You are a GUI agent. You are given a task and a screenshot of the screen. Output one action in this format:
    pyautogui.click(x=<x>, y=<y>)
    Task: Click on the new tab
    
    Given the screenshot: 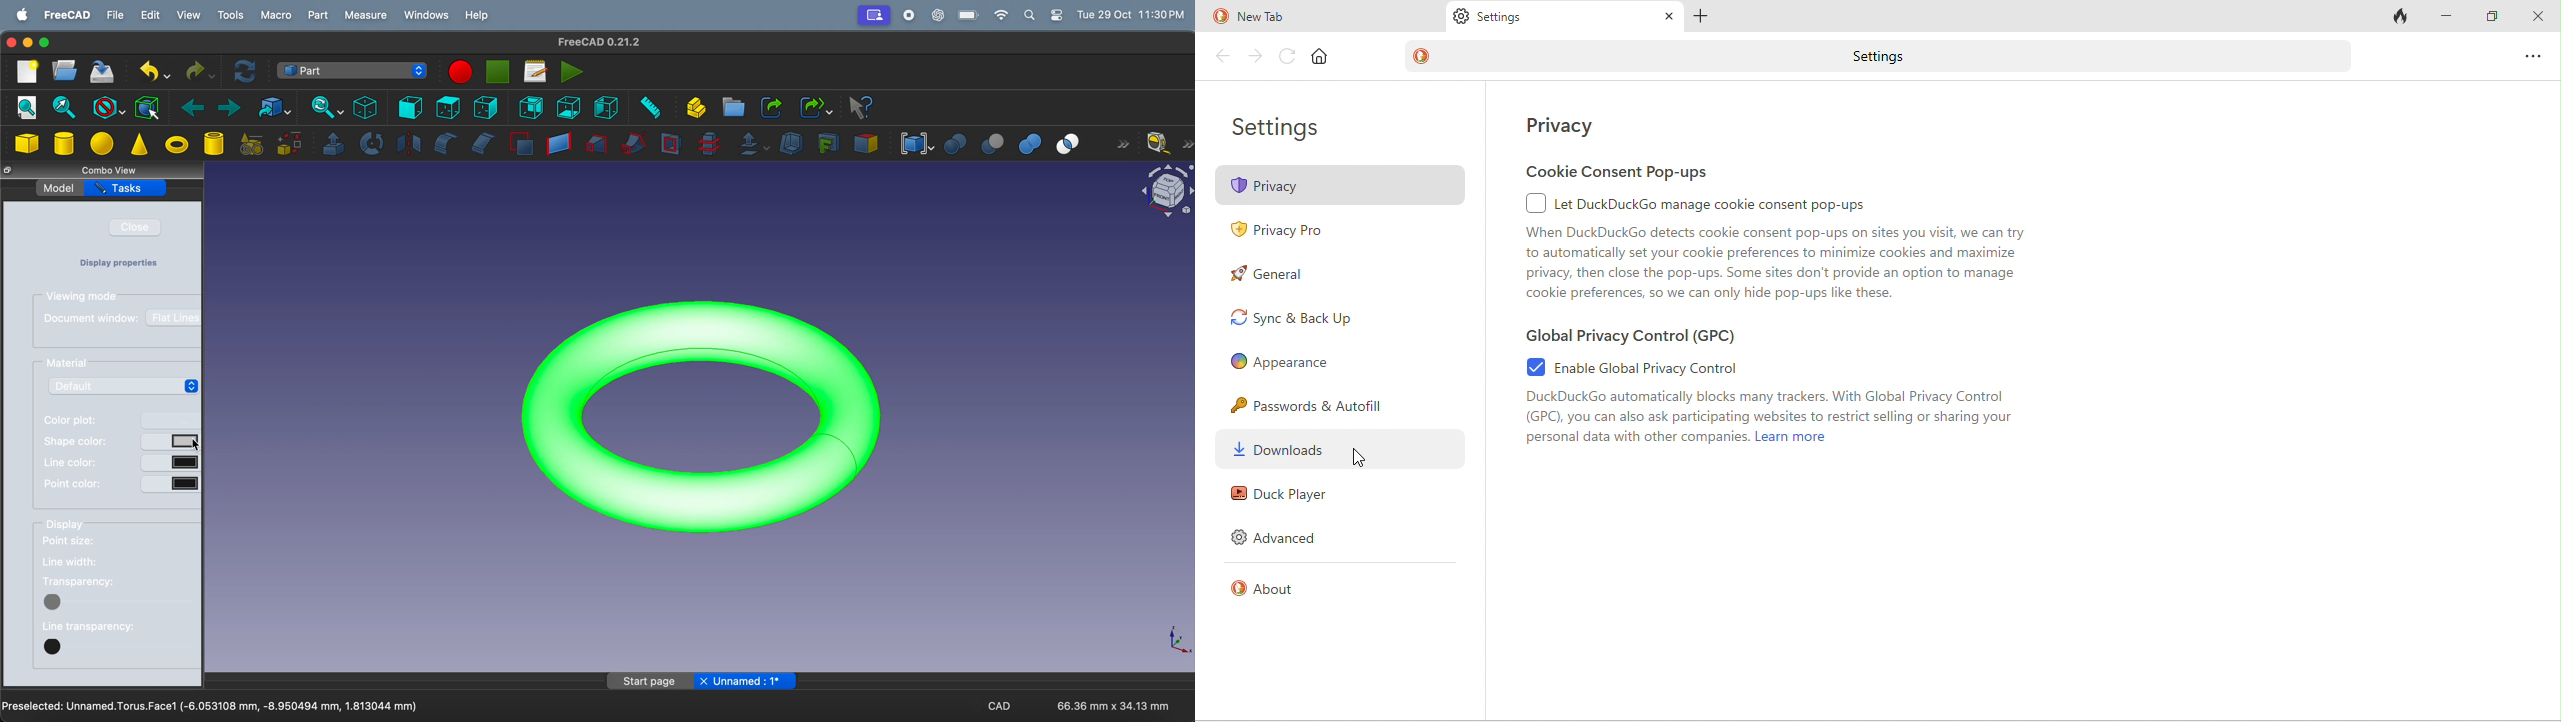 What is the action you would take?
    pyautogui.click(x=1324, y=22)
    